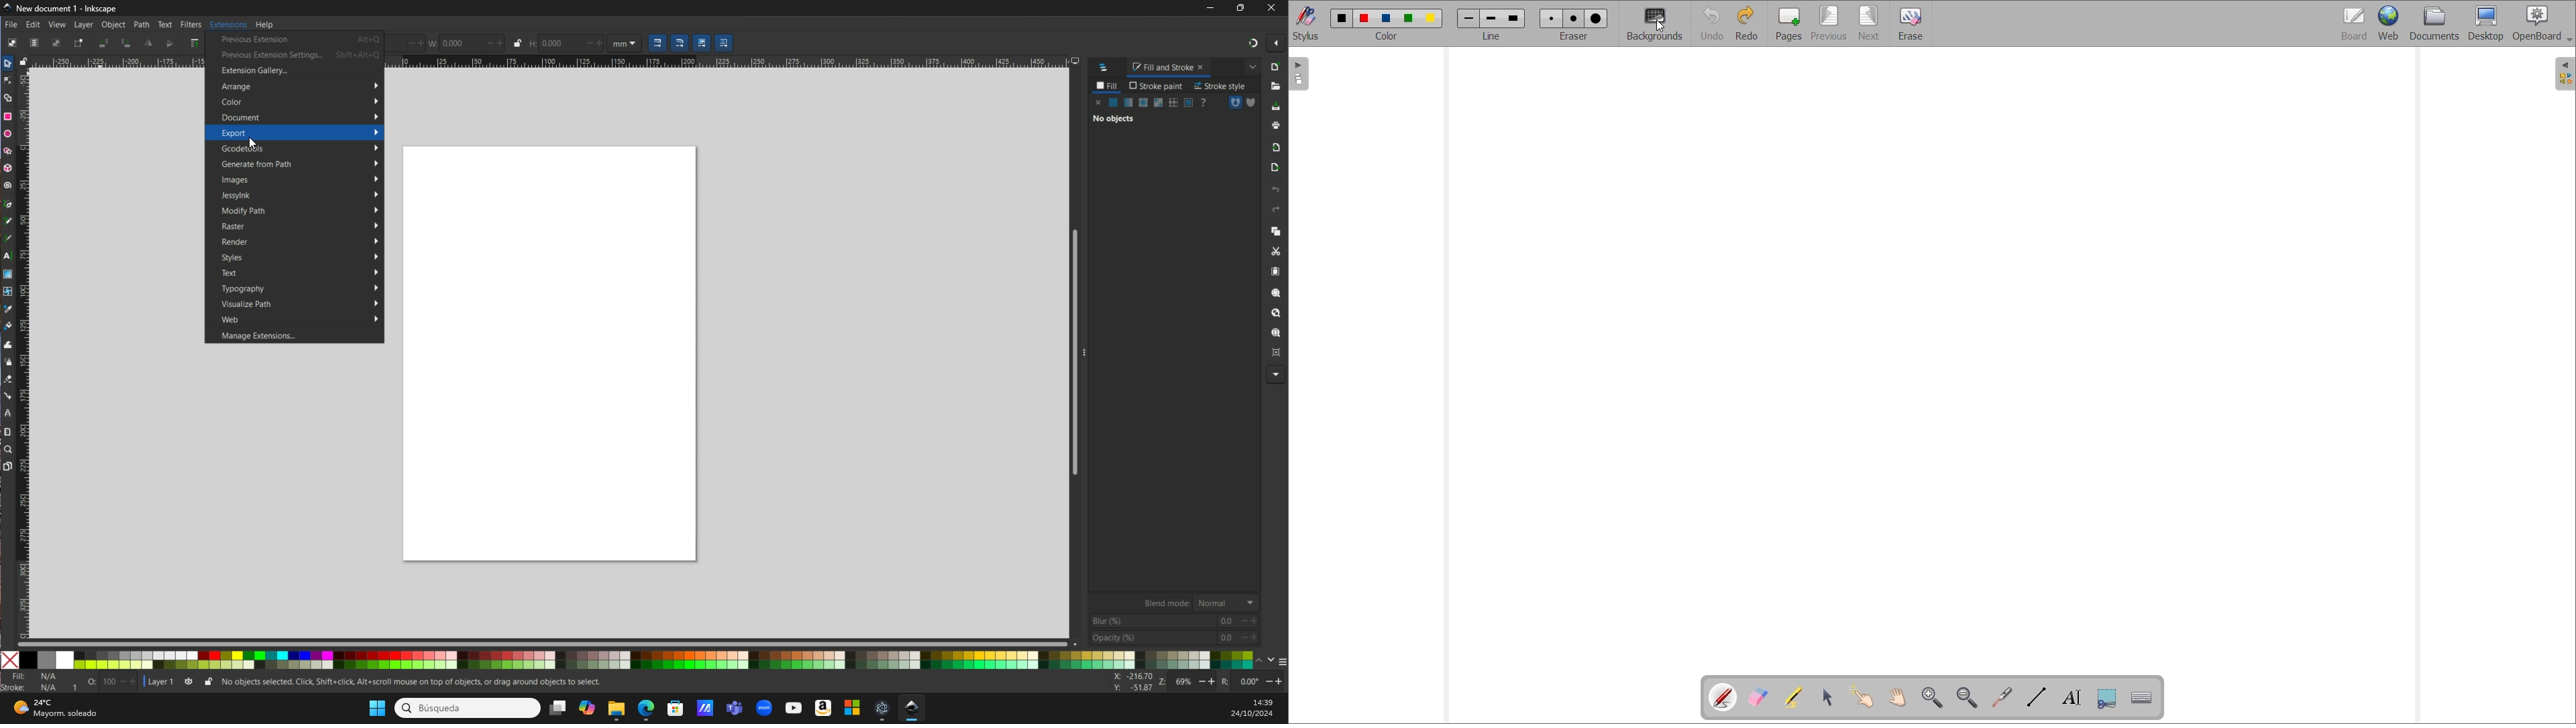 This screenshot has width=2576, height=728. What do you see at coordinates (1747, 23) in the screenshot?
I see `Redo` at bounding box center [1747, 23].